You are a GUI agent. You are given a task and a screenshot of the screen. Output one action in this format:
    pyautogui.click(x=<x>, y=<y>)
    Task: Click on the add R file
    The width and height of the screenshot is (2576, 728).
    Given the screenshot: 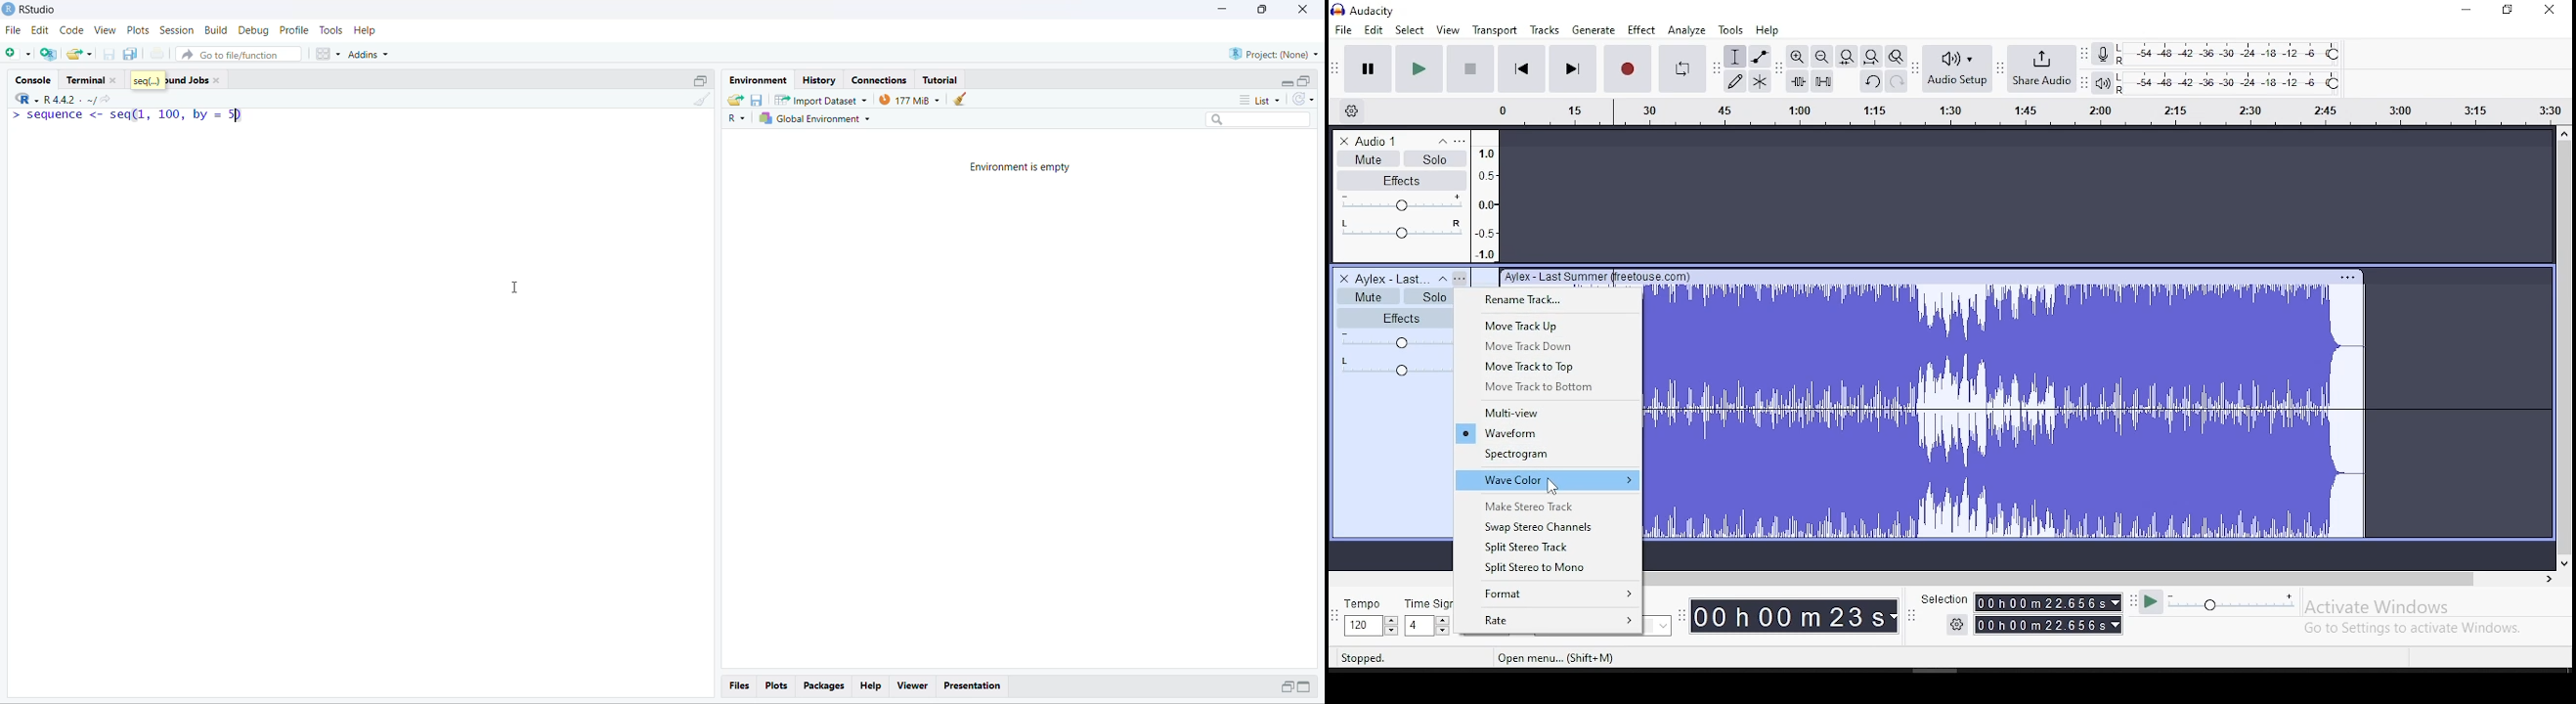 What is the action you would take?
    pyautogui.click(x=48, y=55)
    